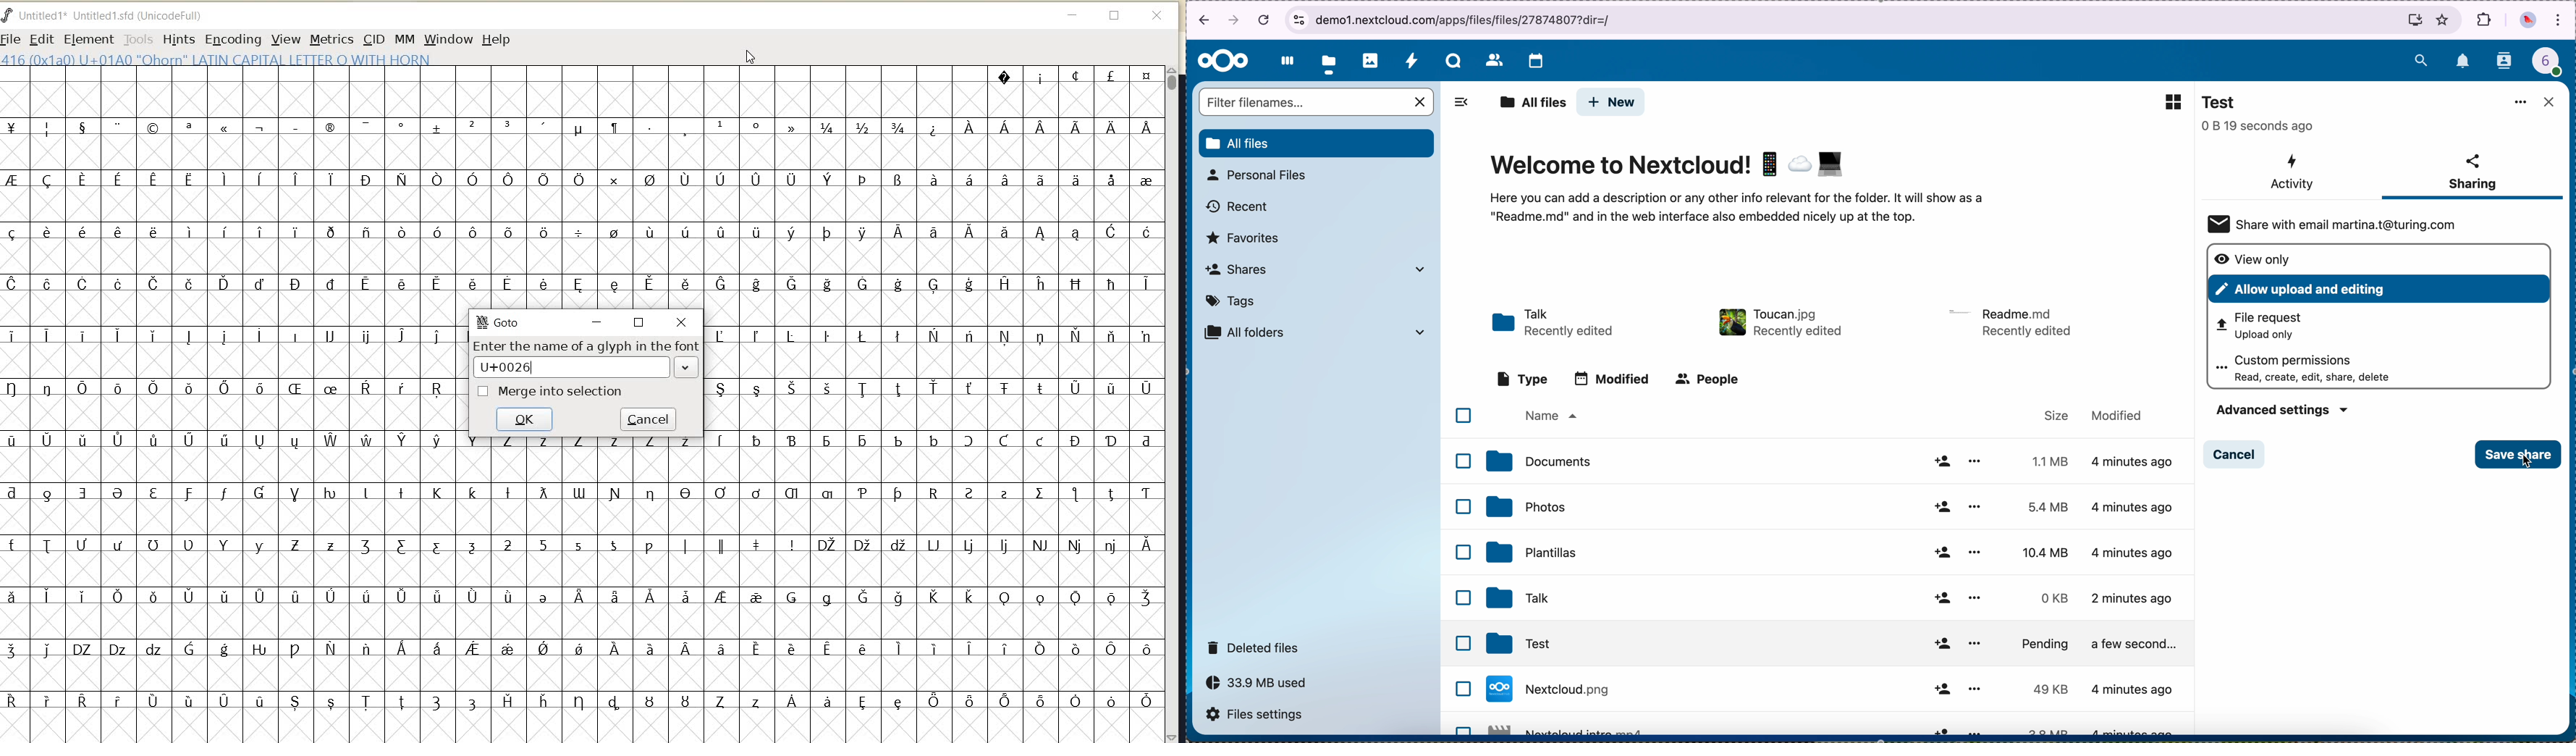 This screenshot has width=2576, height=756. Describe the element at coordinates (1838, 689) in the screenshot. I see `file` at that location.